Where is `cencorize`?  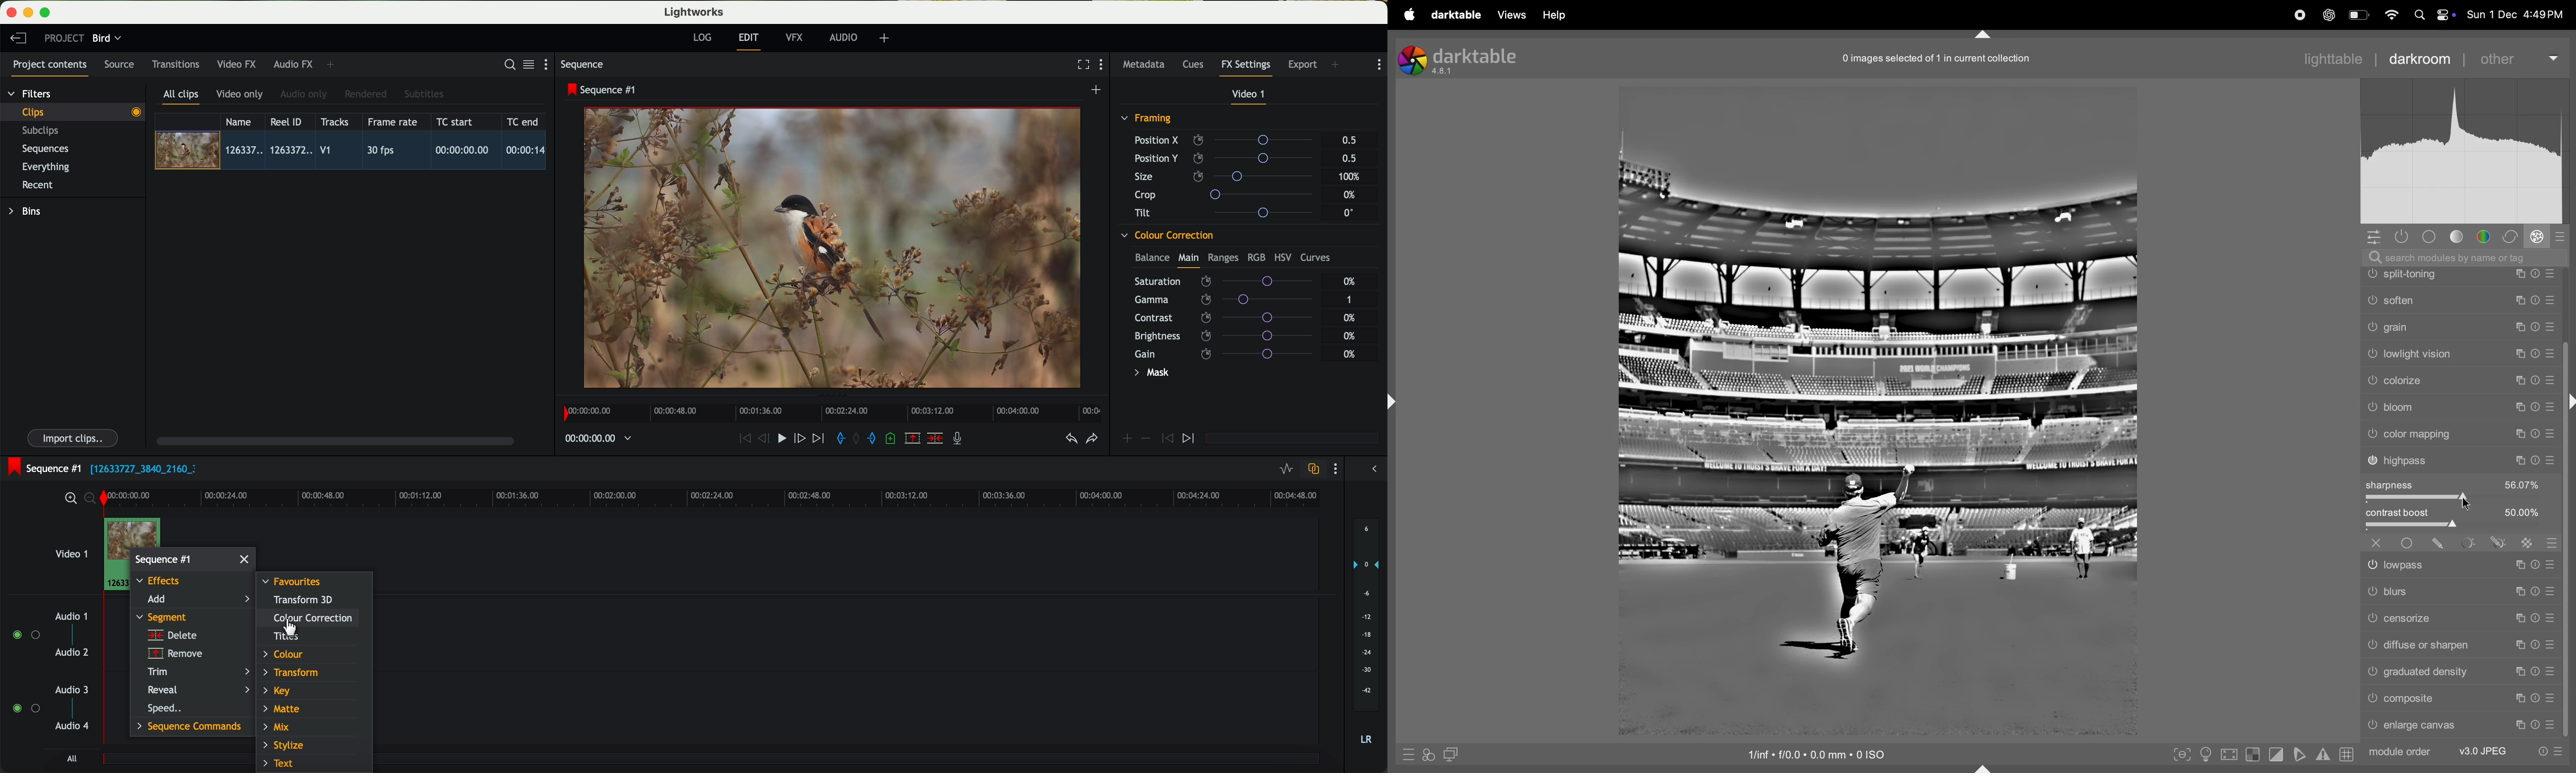 cencorize is located at coordinates (2459, 618).